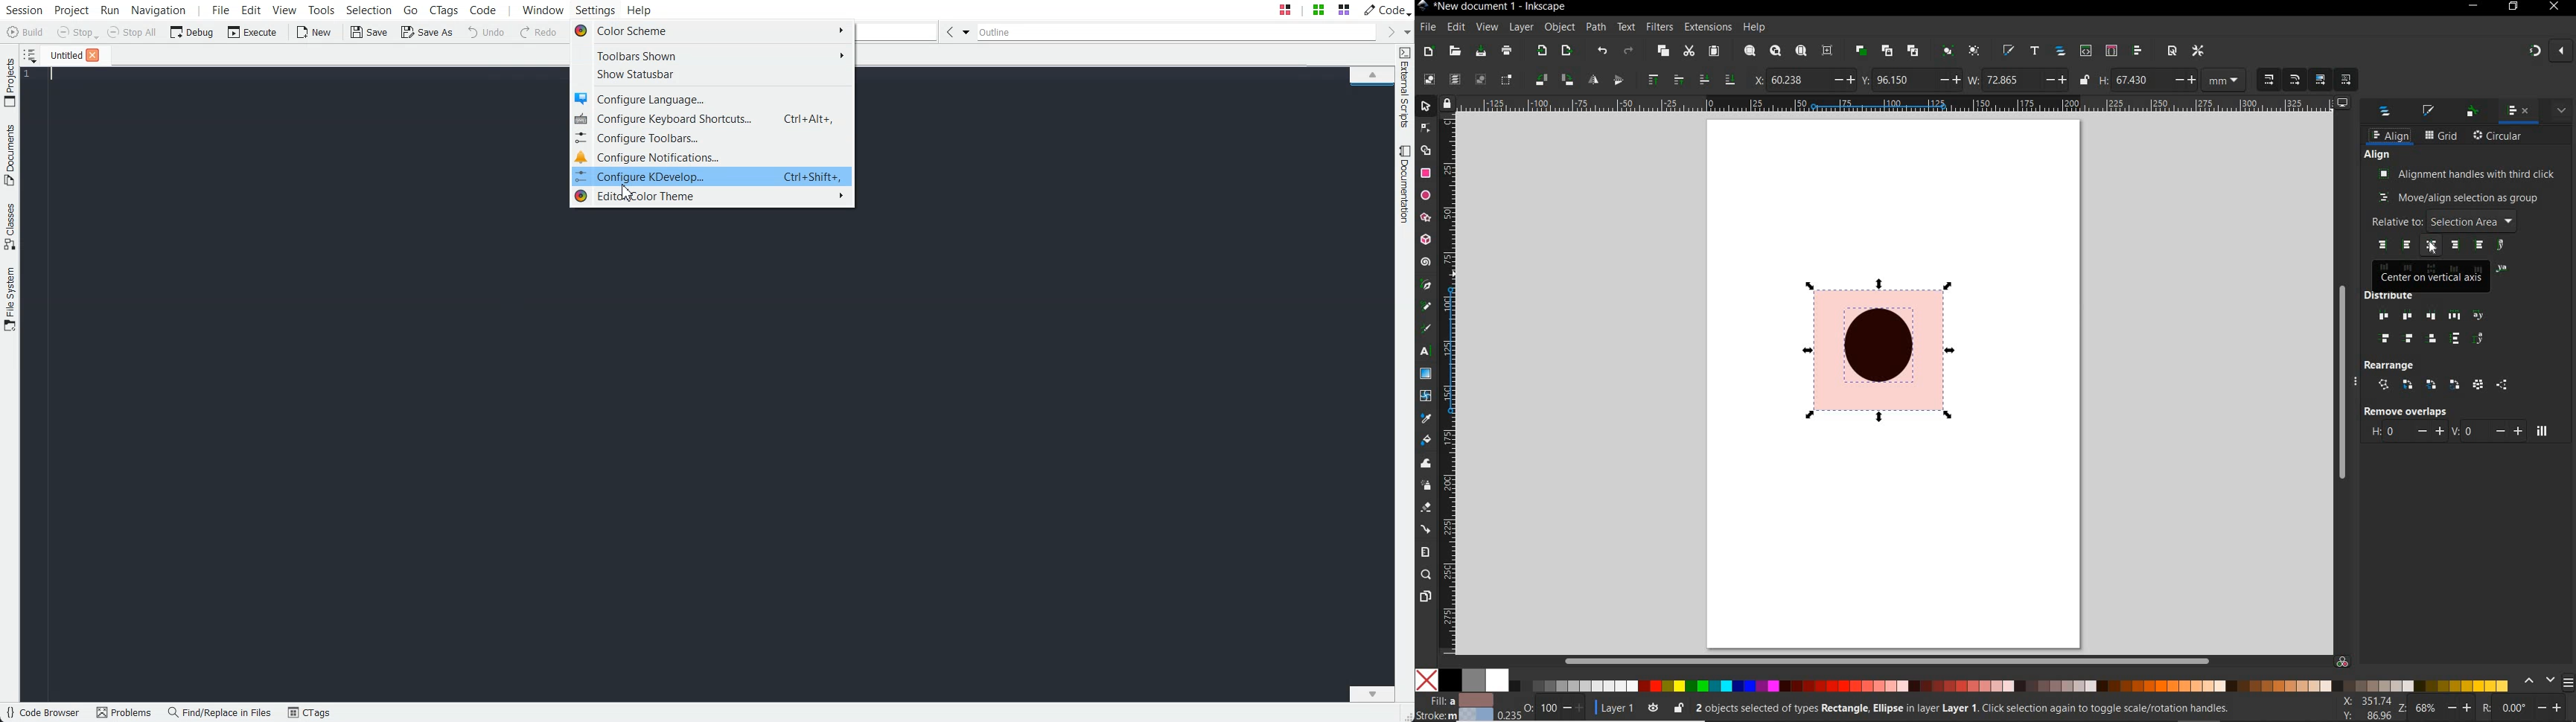 Image resolution: width=2576 pixels, height=728 pixels. I want to click on lower to bottom, so click(1729, 78).